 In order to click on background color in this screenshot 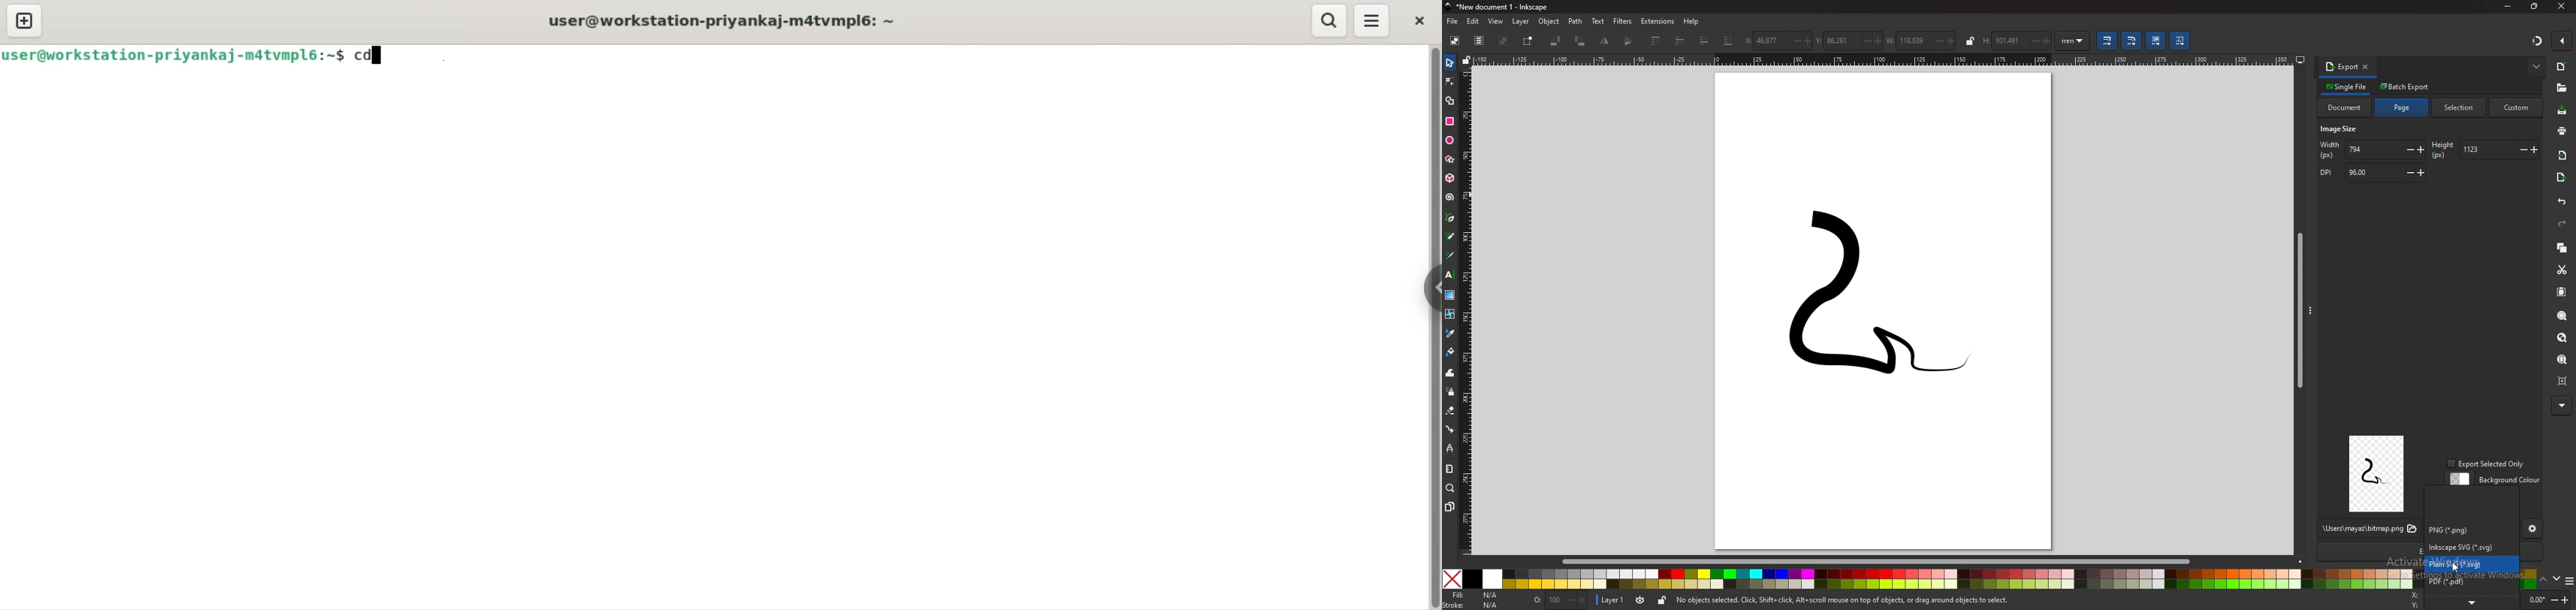, I will do `click(2496, 480)`.